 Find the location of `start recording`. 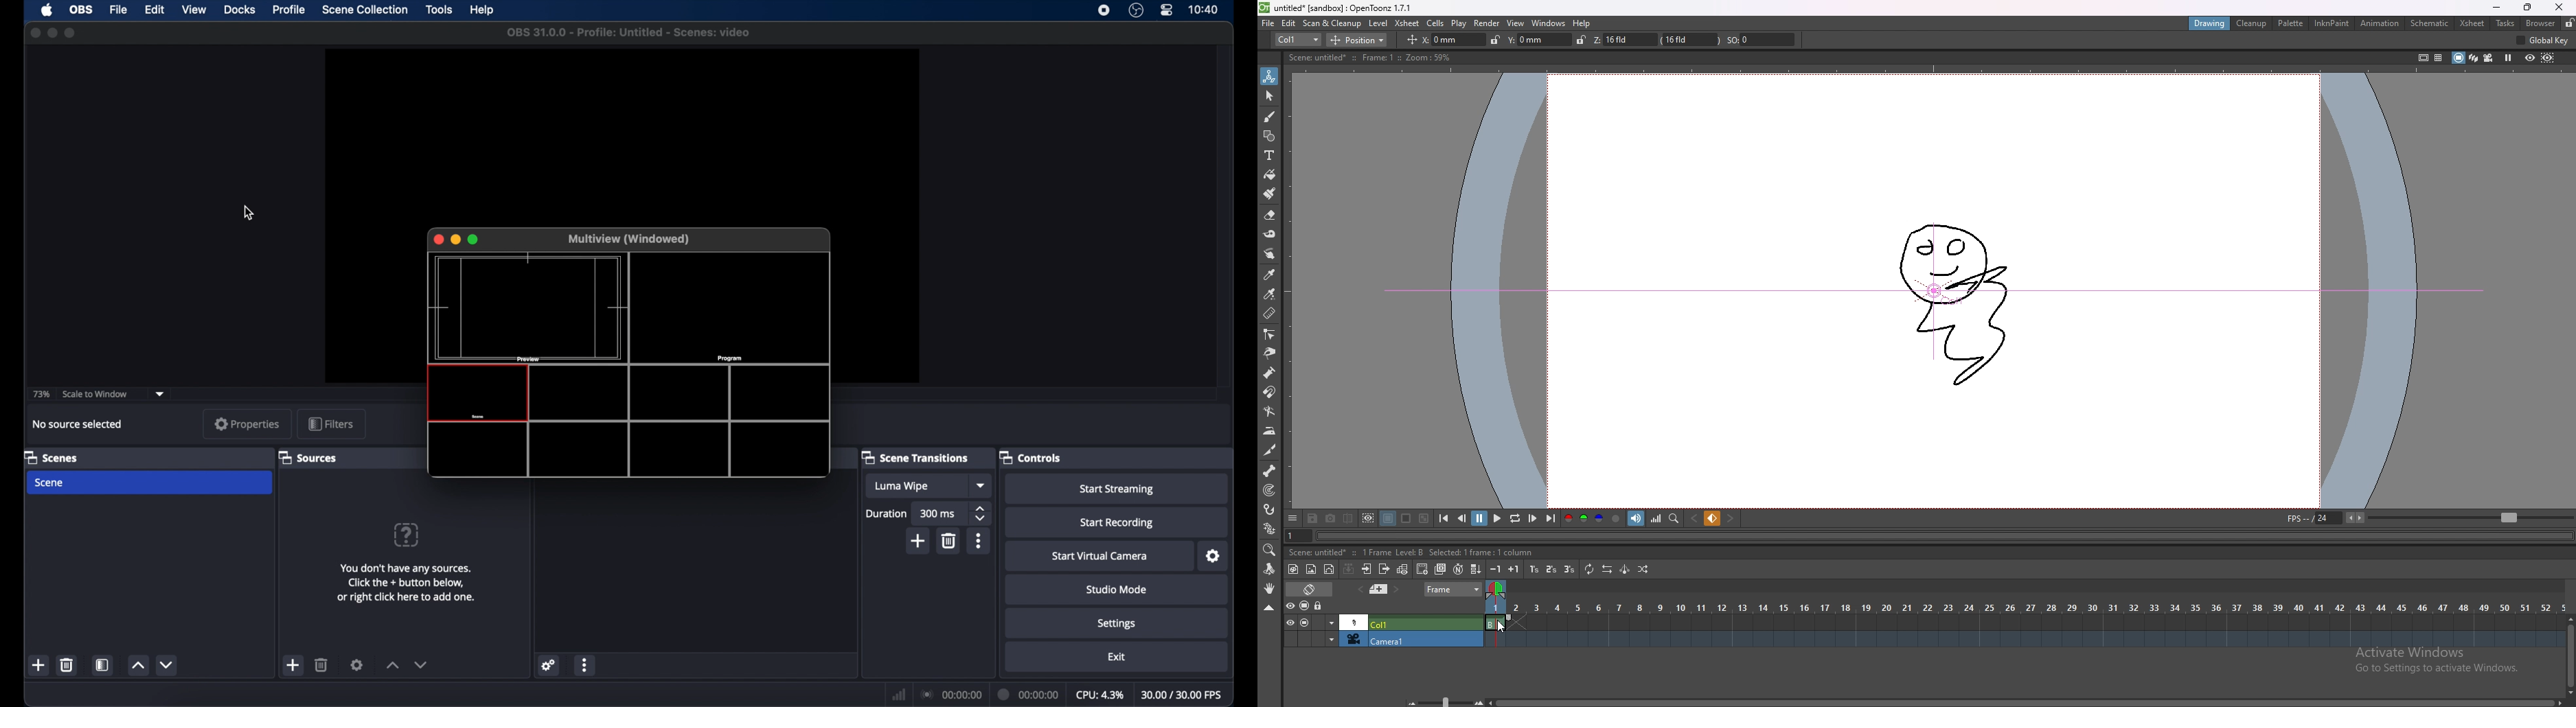

start recording is located at coordinates (1117, 522).